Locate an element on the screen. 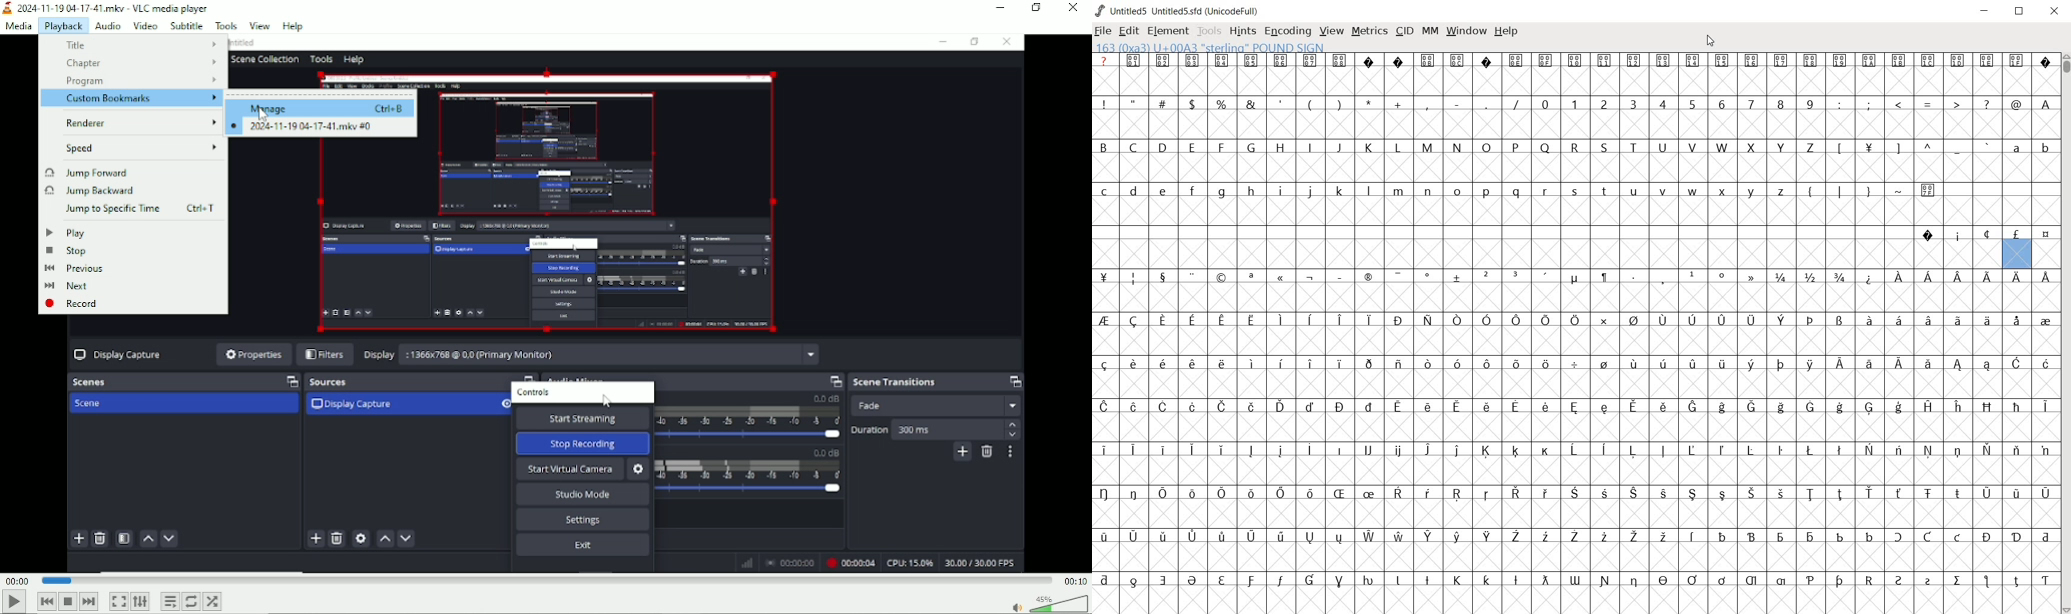  : is located at coordinates (1838, 103).